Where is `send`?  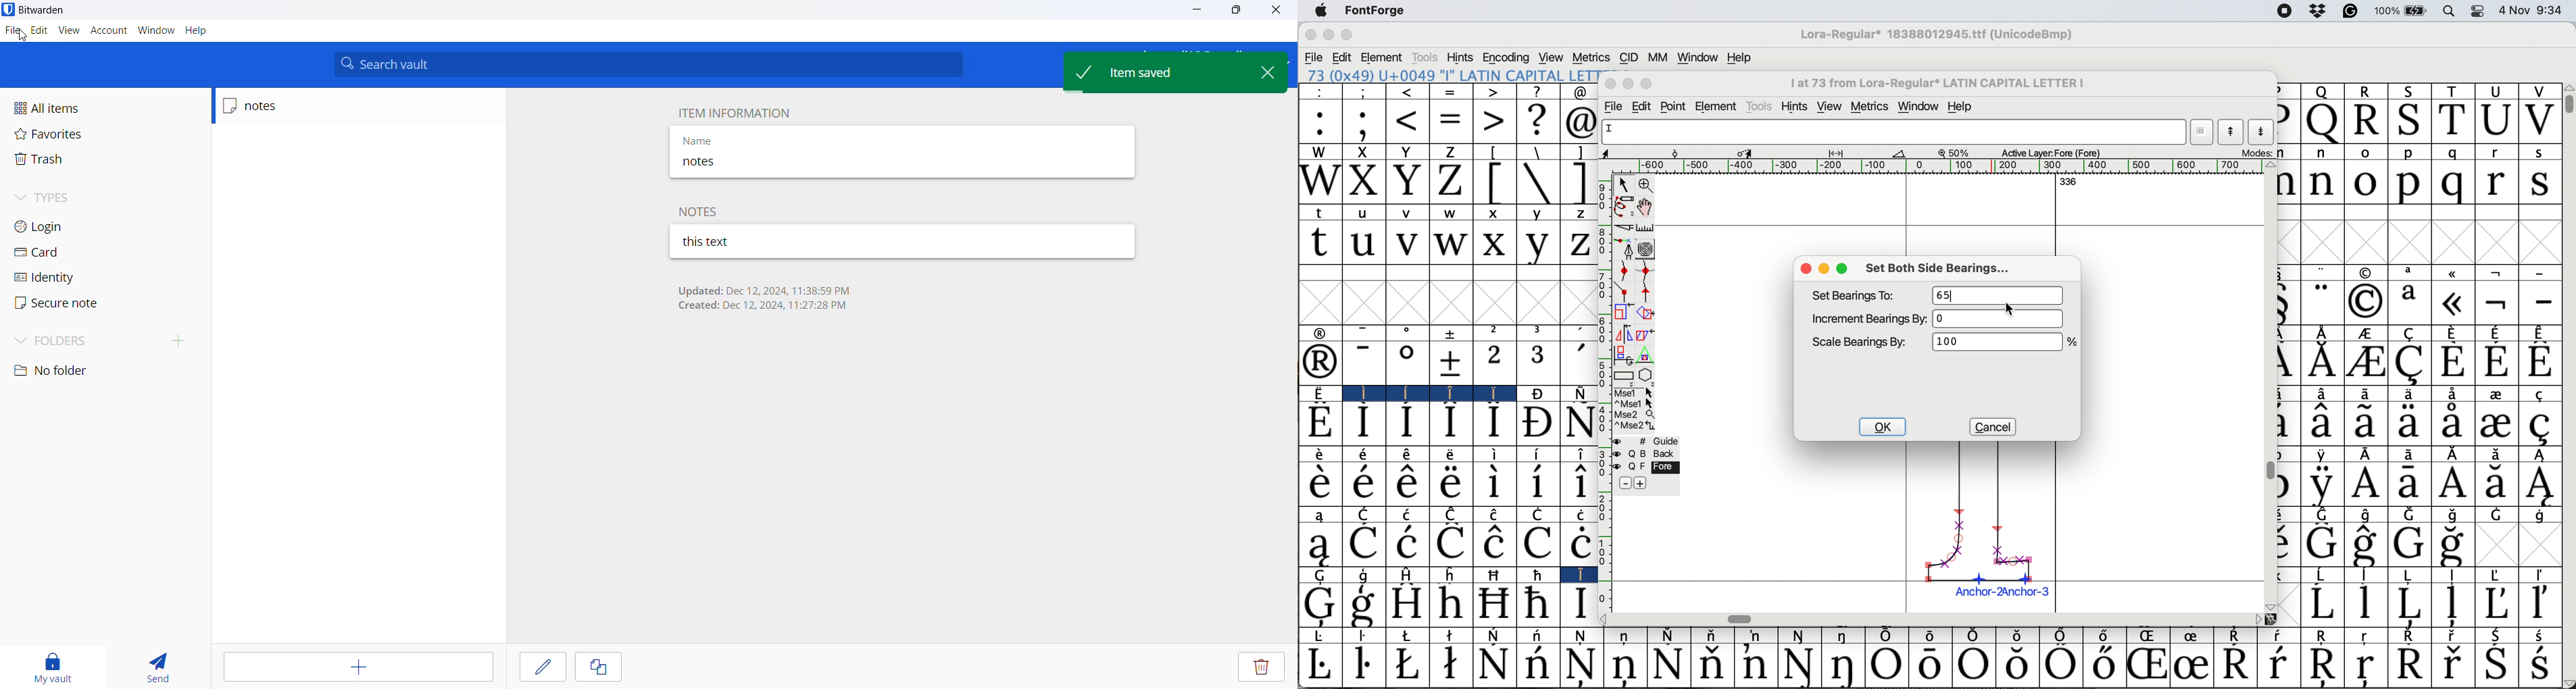 send is located at coordinates (153, 667).